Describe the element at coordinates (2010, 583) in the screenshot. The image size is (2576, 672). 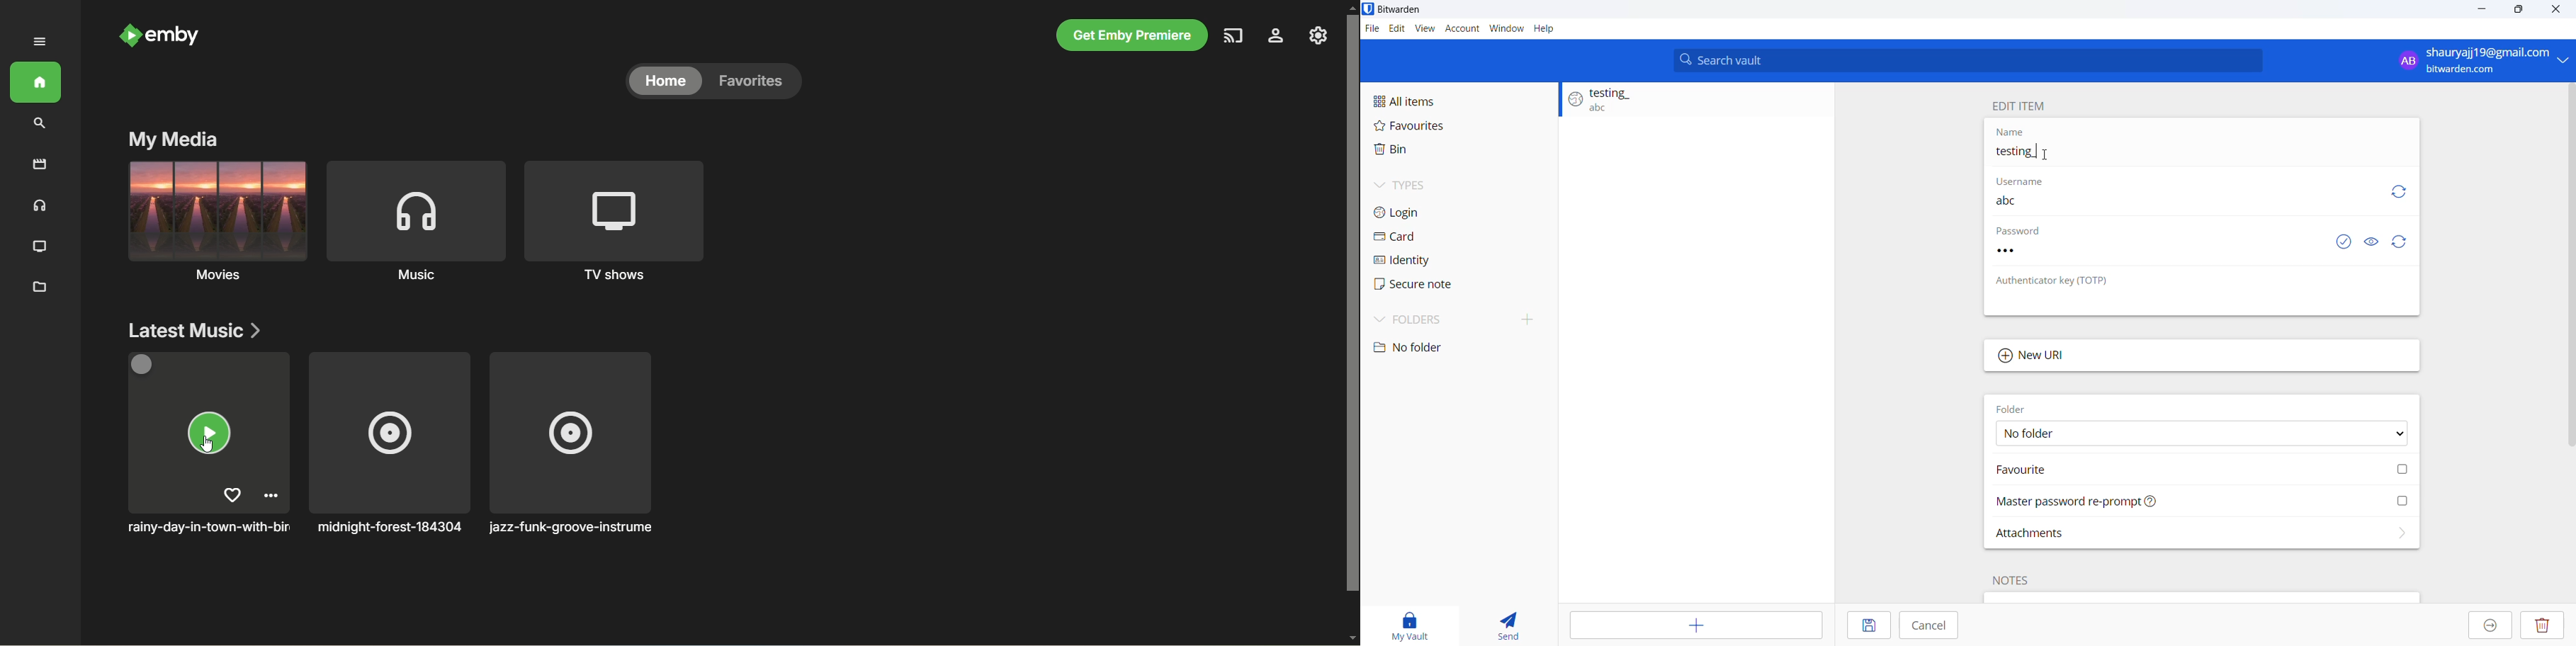
I see `Note heading` at that location.